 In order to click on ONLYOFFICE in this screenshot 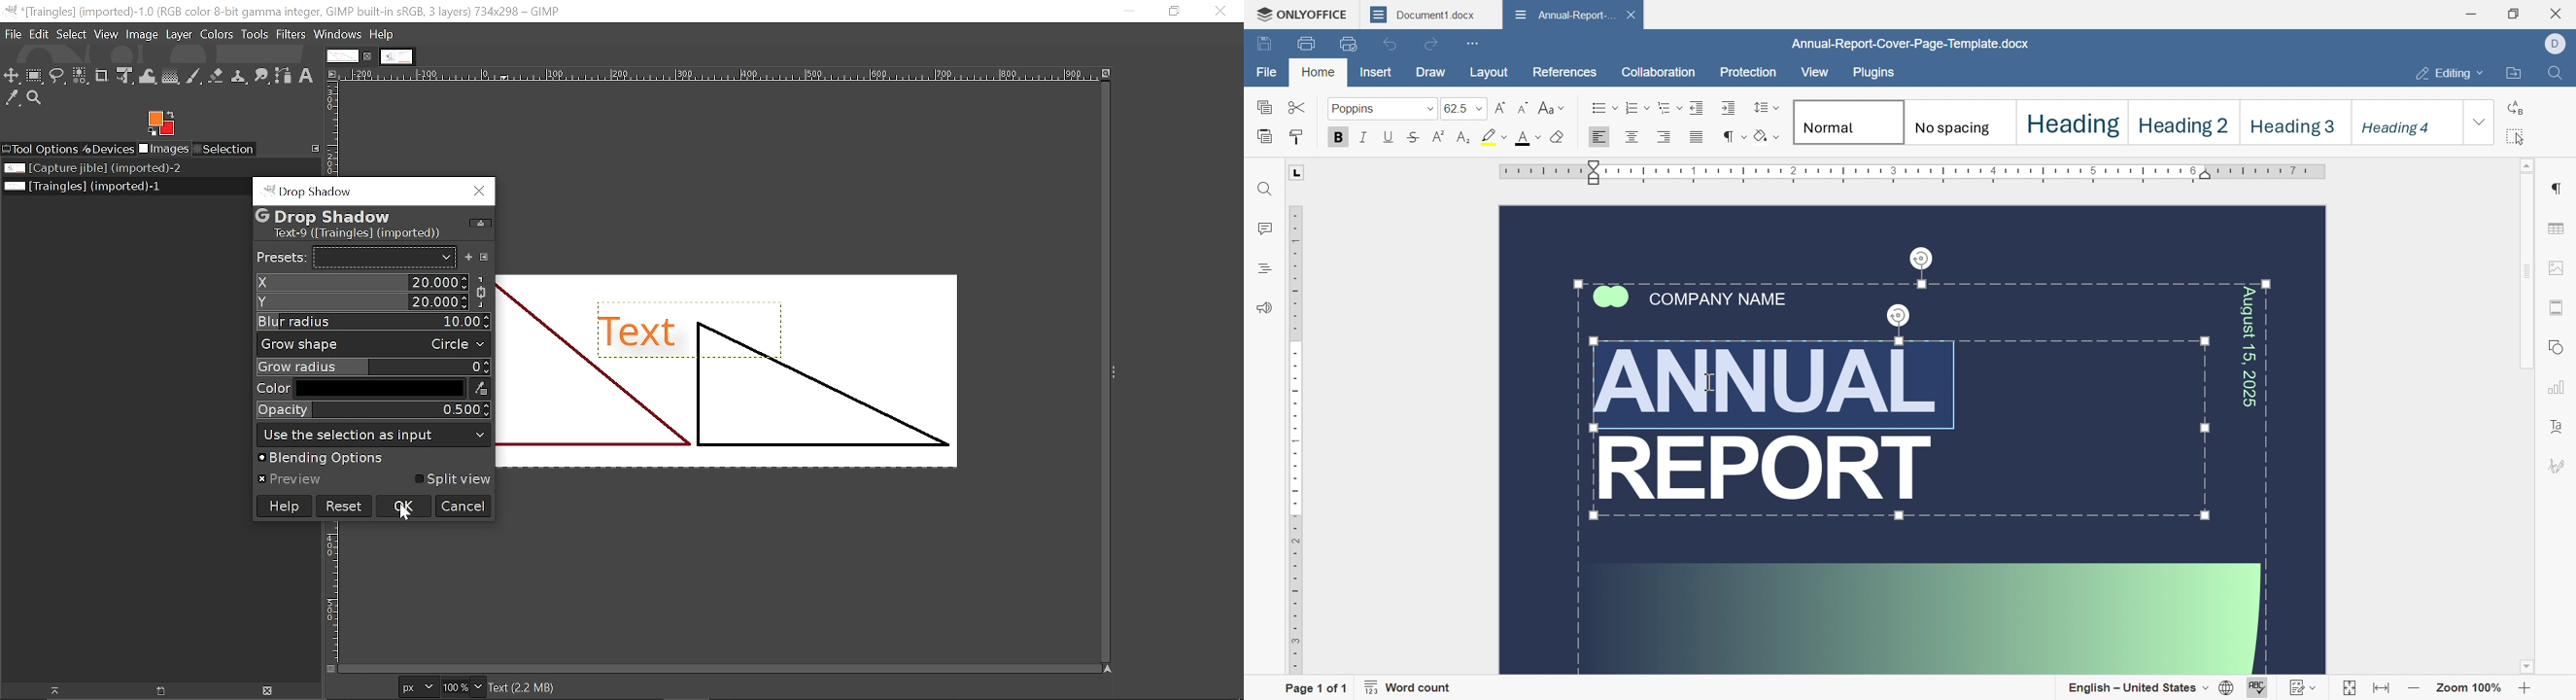, I will do `click(1299, 16)`.